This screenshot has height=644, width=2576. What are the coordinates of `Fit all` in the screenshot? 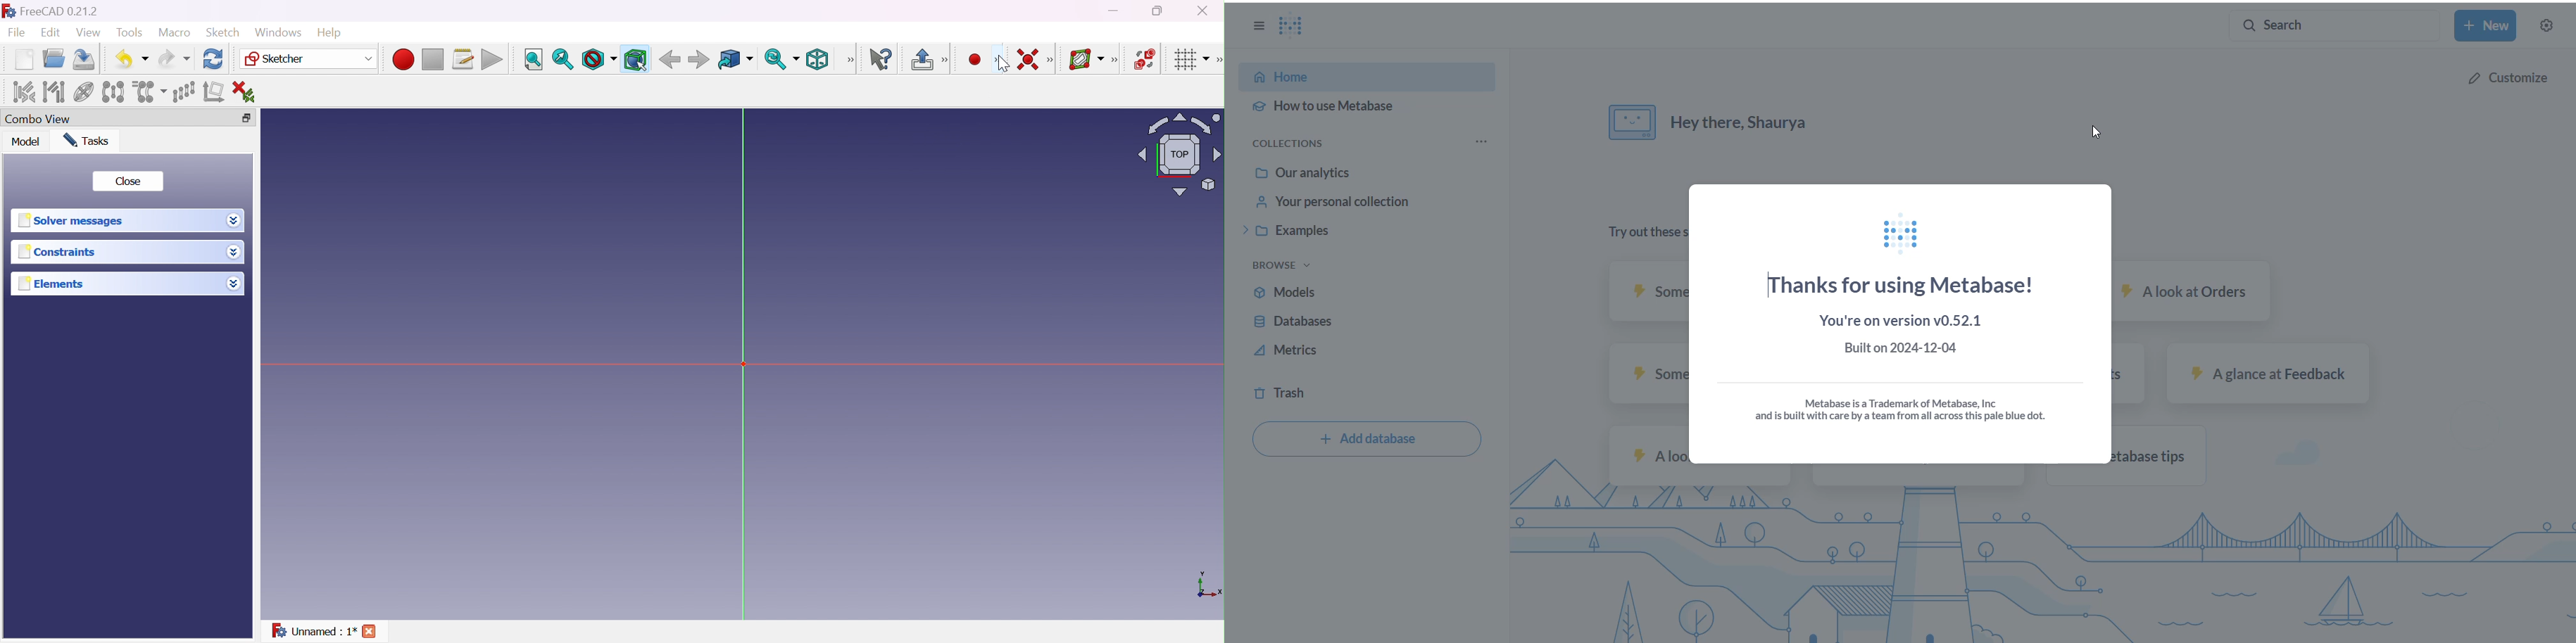 It's located at (532, 59).